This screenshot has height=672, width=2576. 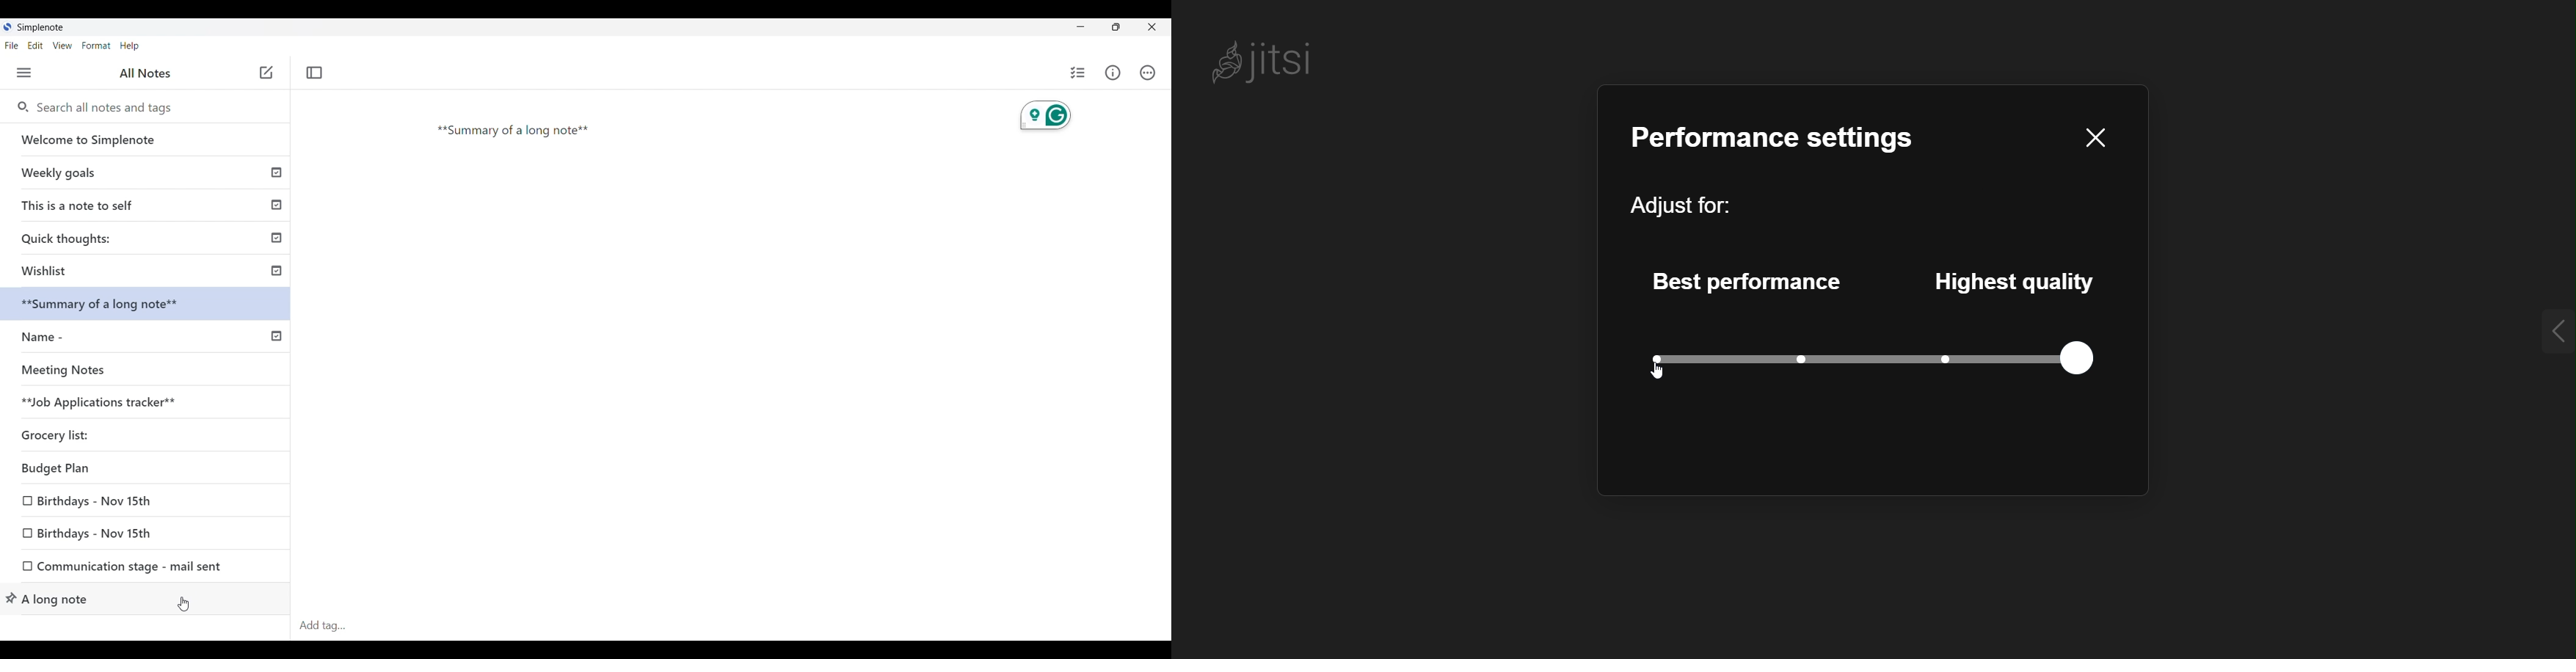 What do you see at coordinates (99, 503) in the screenshot?
I see `Birthdays-Nov 15th` at bounding box center [99, 503].